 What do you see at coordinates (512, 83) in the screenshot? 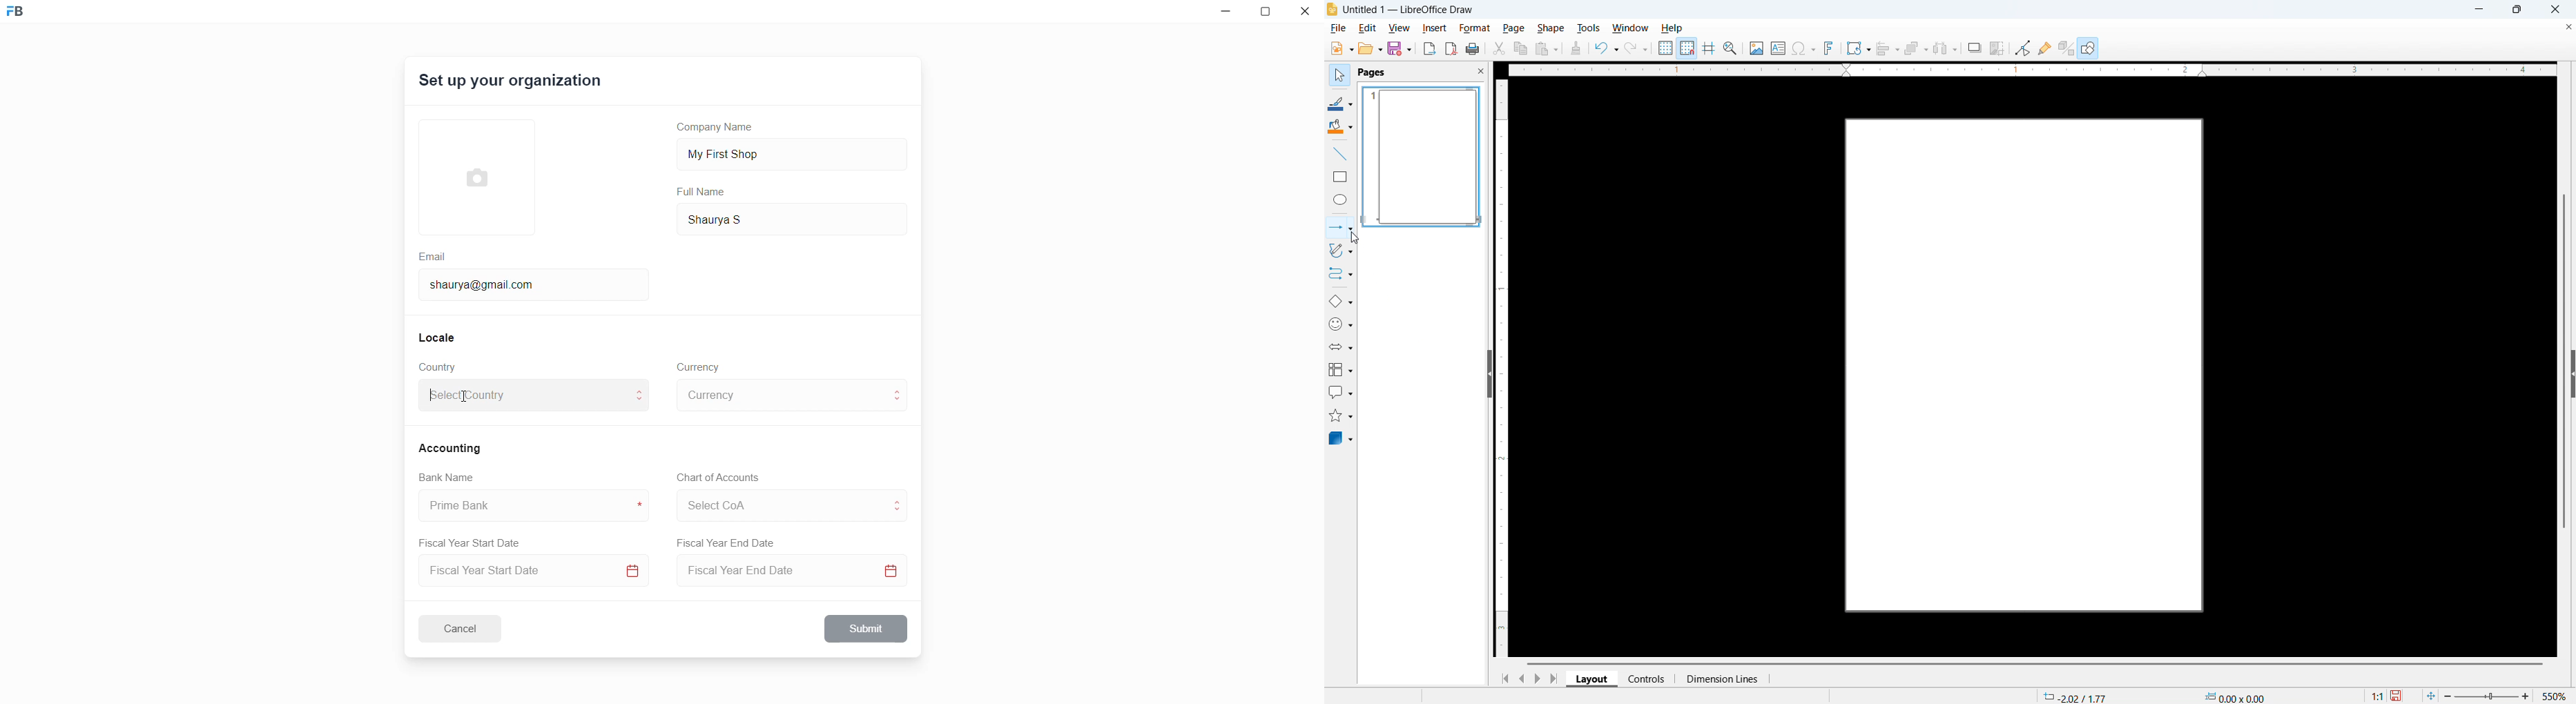
I see `Set up your organization` at bounding box center [512, 83].